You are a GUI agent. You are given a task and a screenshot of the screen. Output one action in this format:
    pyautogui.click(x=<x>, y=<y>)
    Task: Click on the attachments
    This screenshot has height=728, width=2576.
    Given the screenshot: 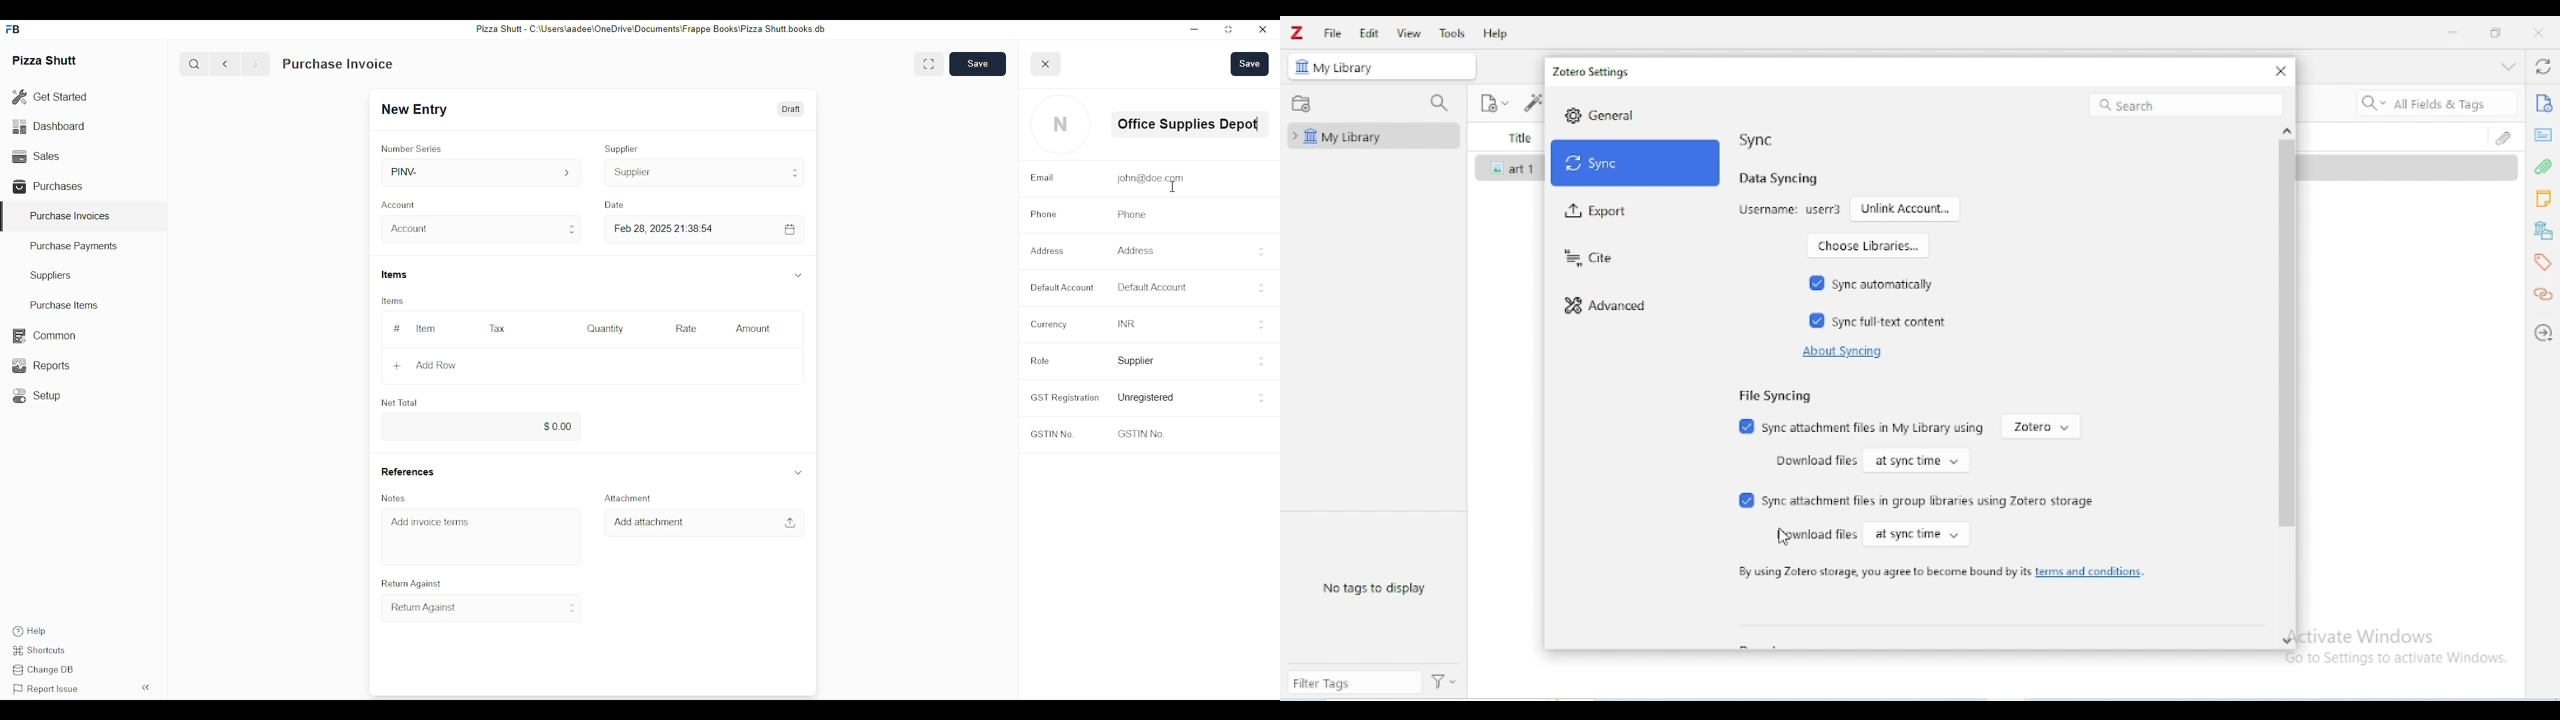 What is the action you would take?
    pyautogui.click(x=2544, y=167)
    